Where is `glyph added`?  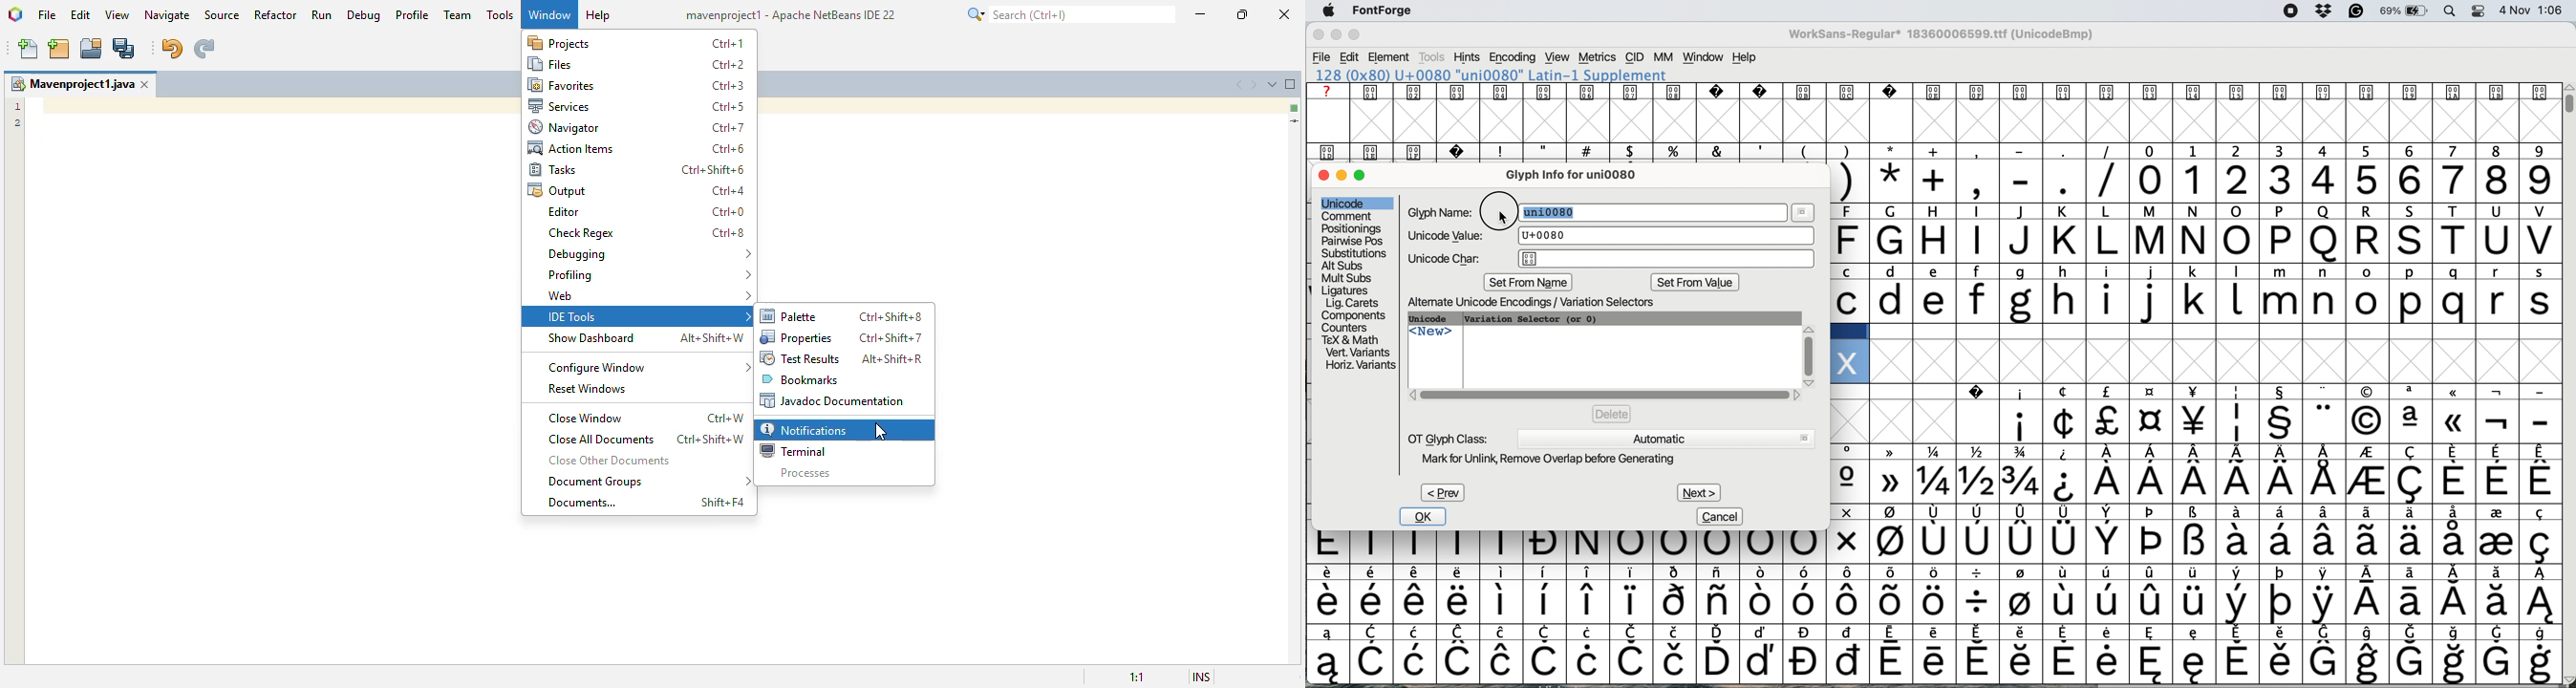
glyph added is located at coordinates (1847, 361).